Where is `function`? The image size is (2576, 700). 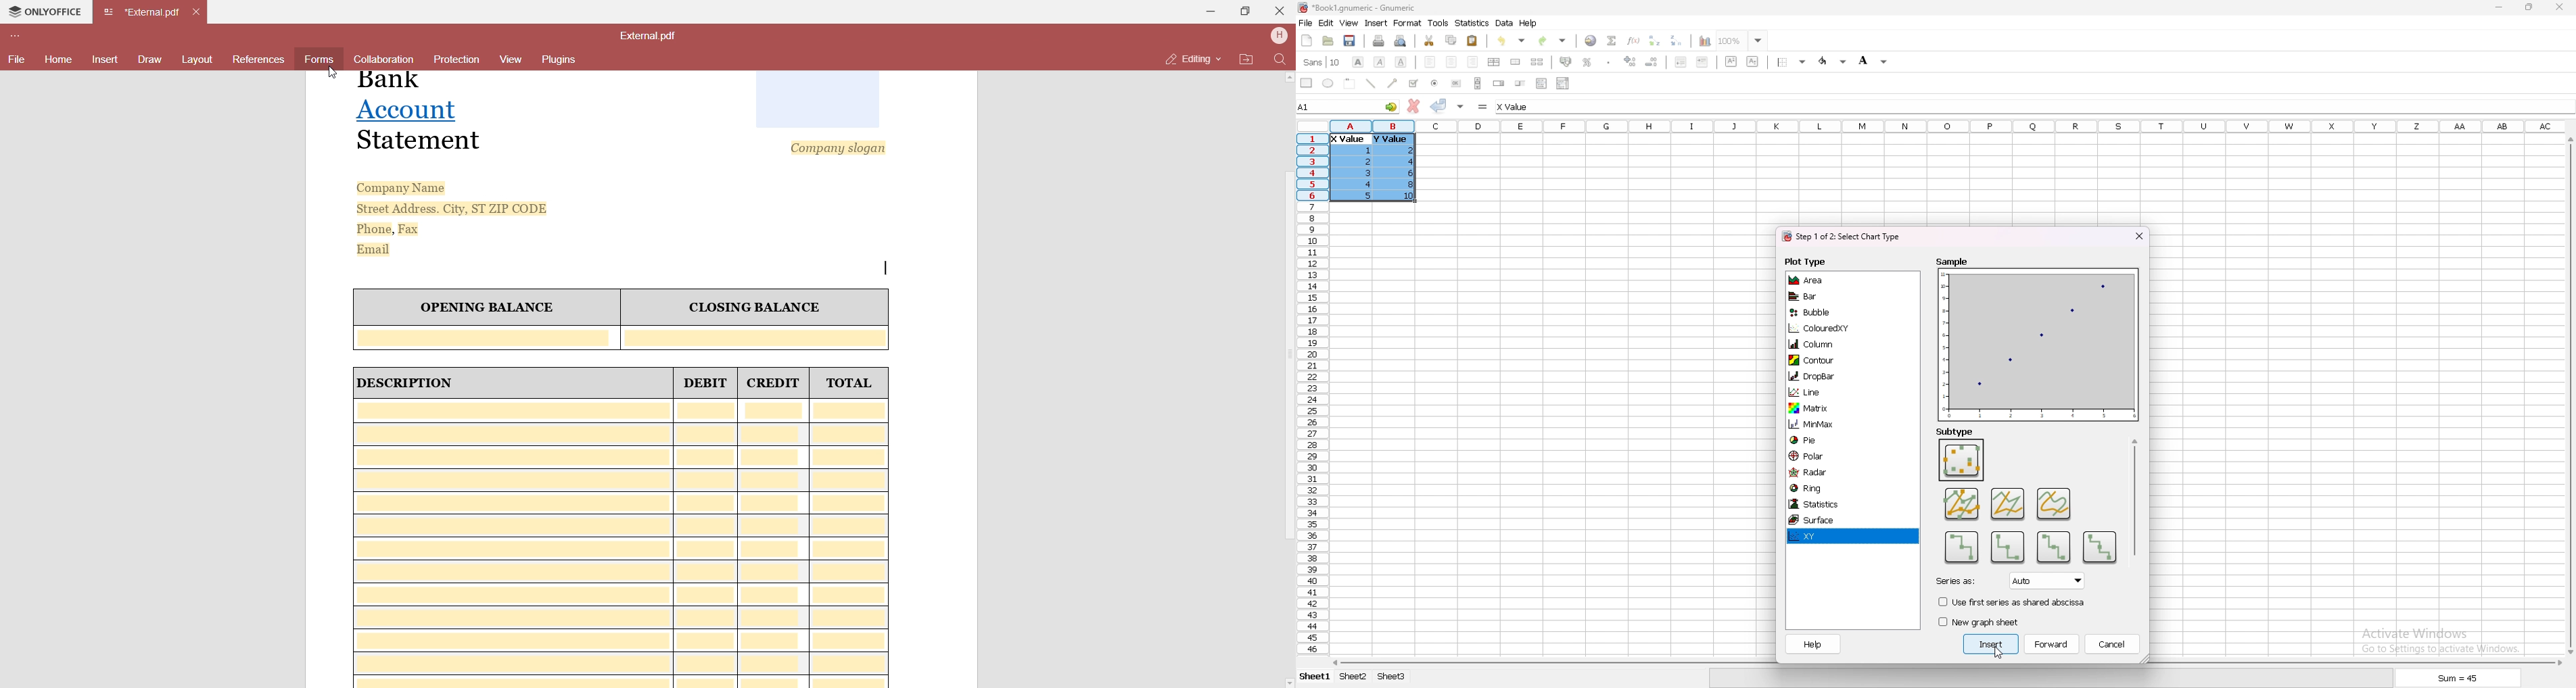
function is located at coordinates (1635, 40).